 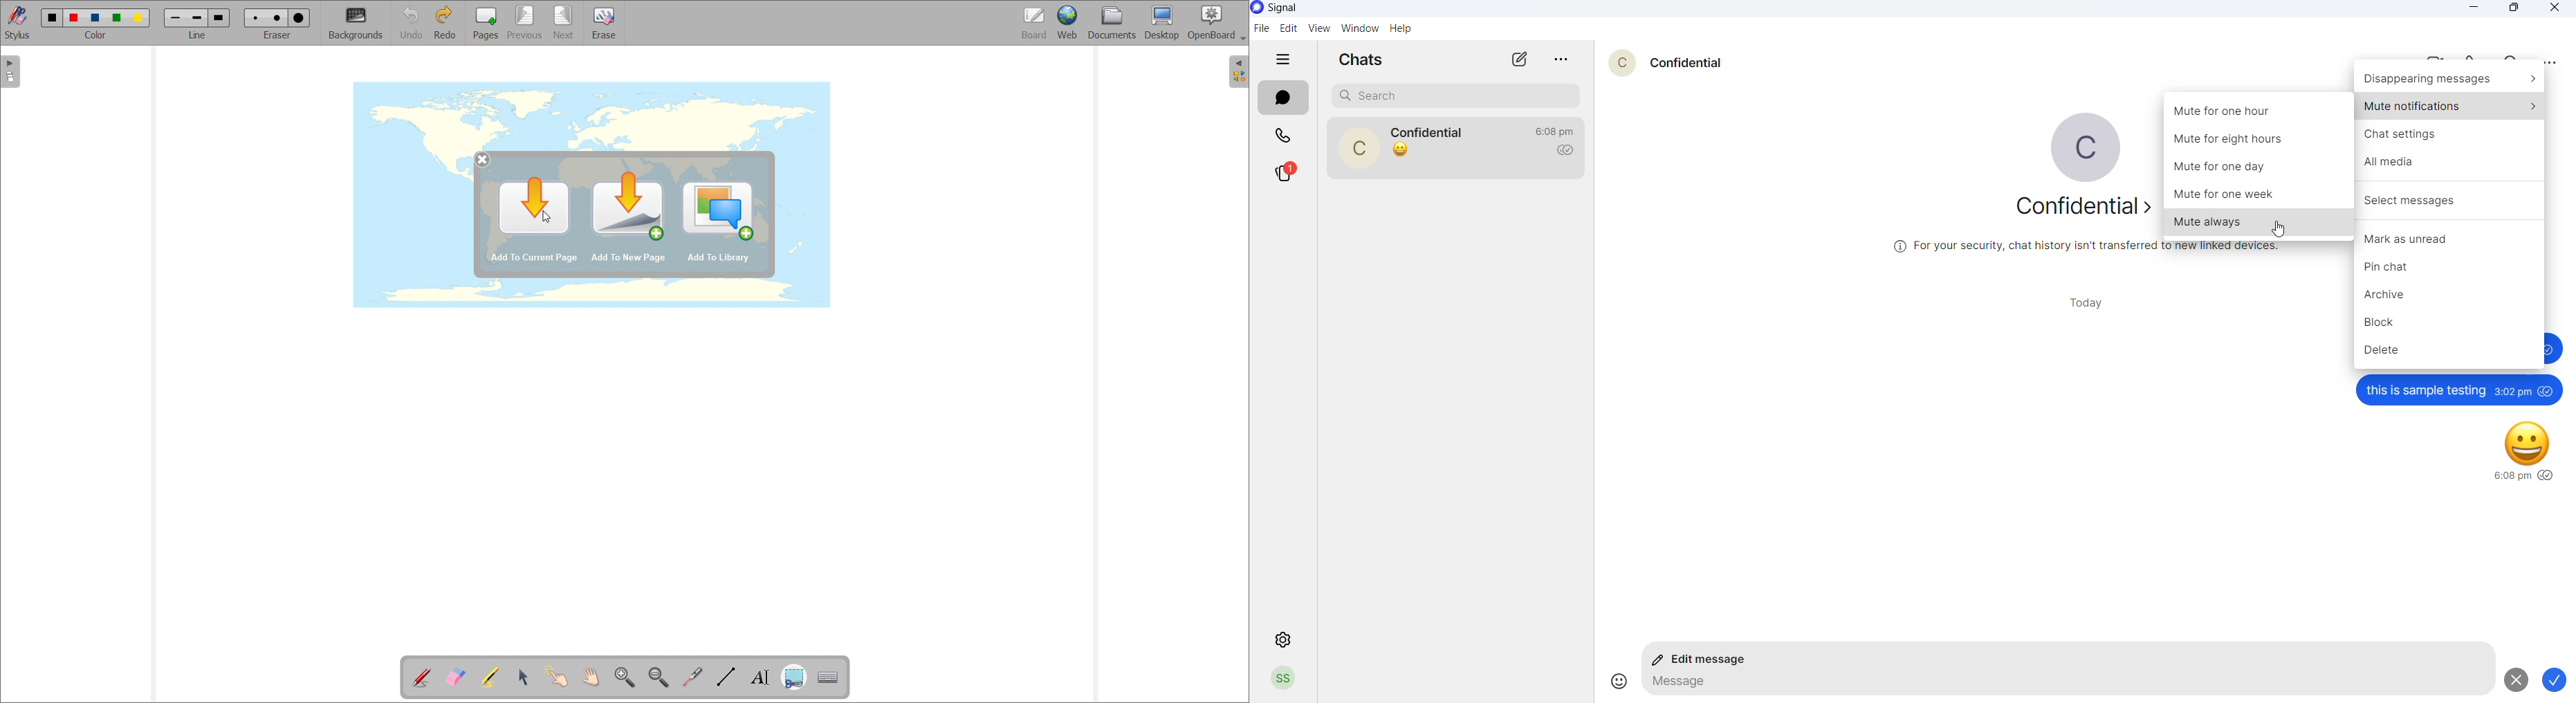 What do you see at coordinates (2478, 8) in the screenshot?
I see `minimize` at bounding box center [2478, 8].